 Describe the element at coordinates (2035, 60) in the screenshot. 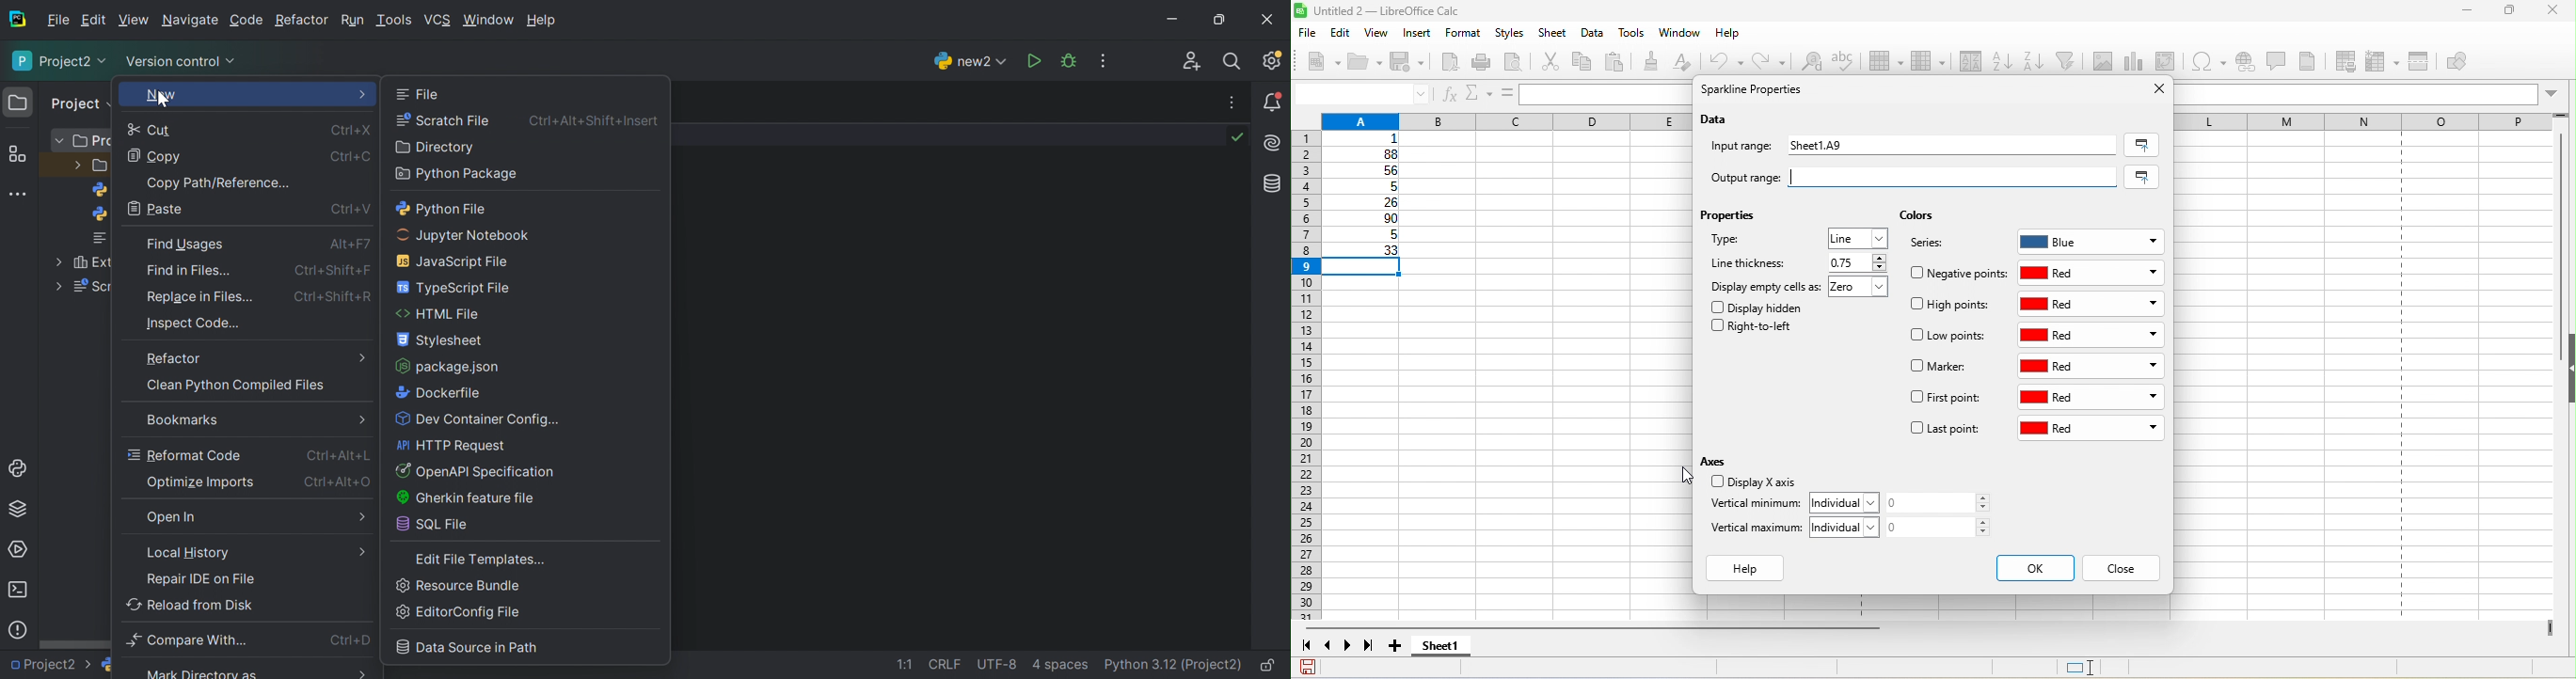

I see `sort descending` at that location.